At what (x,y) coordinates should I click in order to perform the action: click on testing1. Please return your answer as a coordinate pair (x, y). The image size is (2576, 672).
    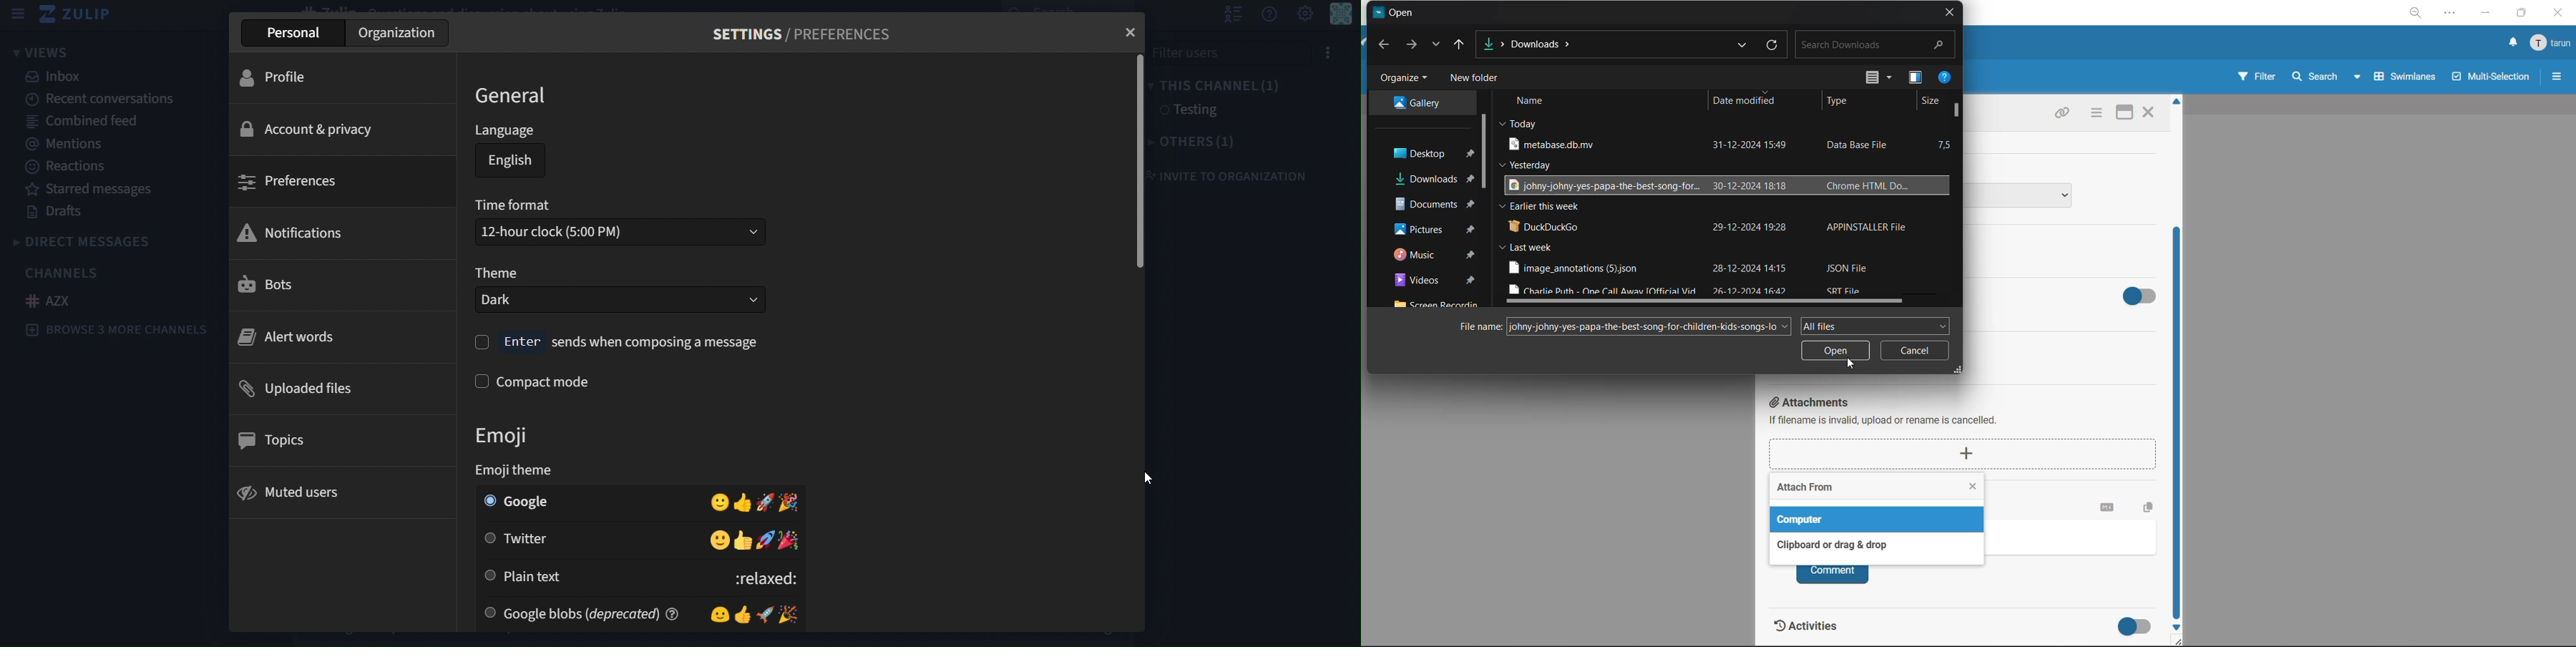
    Looking at the image, I should click on (1202, 110).